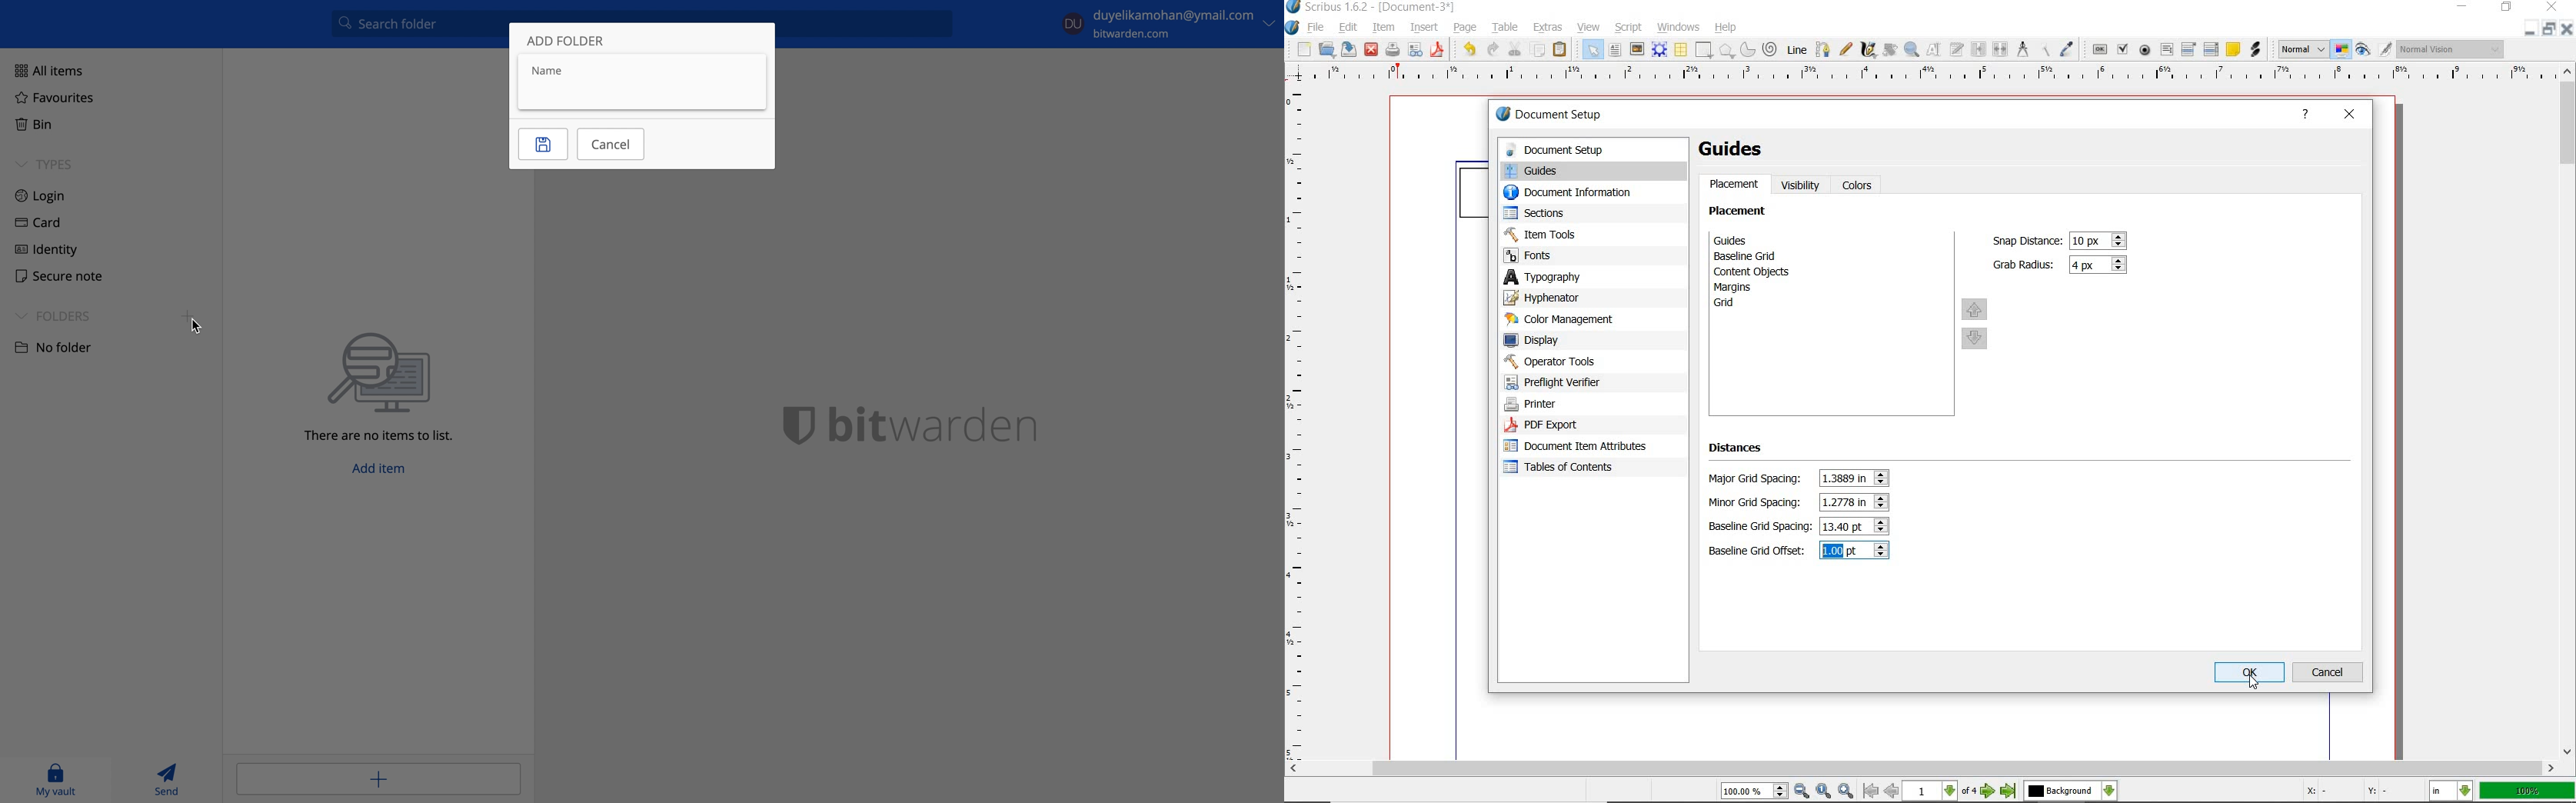 Image resolution: width=2576 pixels, height=812 pixels. I want to click on item, so click(1383, 28).